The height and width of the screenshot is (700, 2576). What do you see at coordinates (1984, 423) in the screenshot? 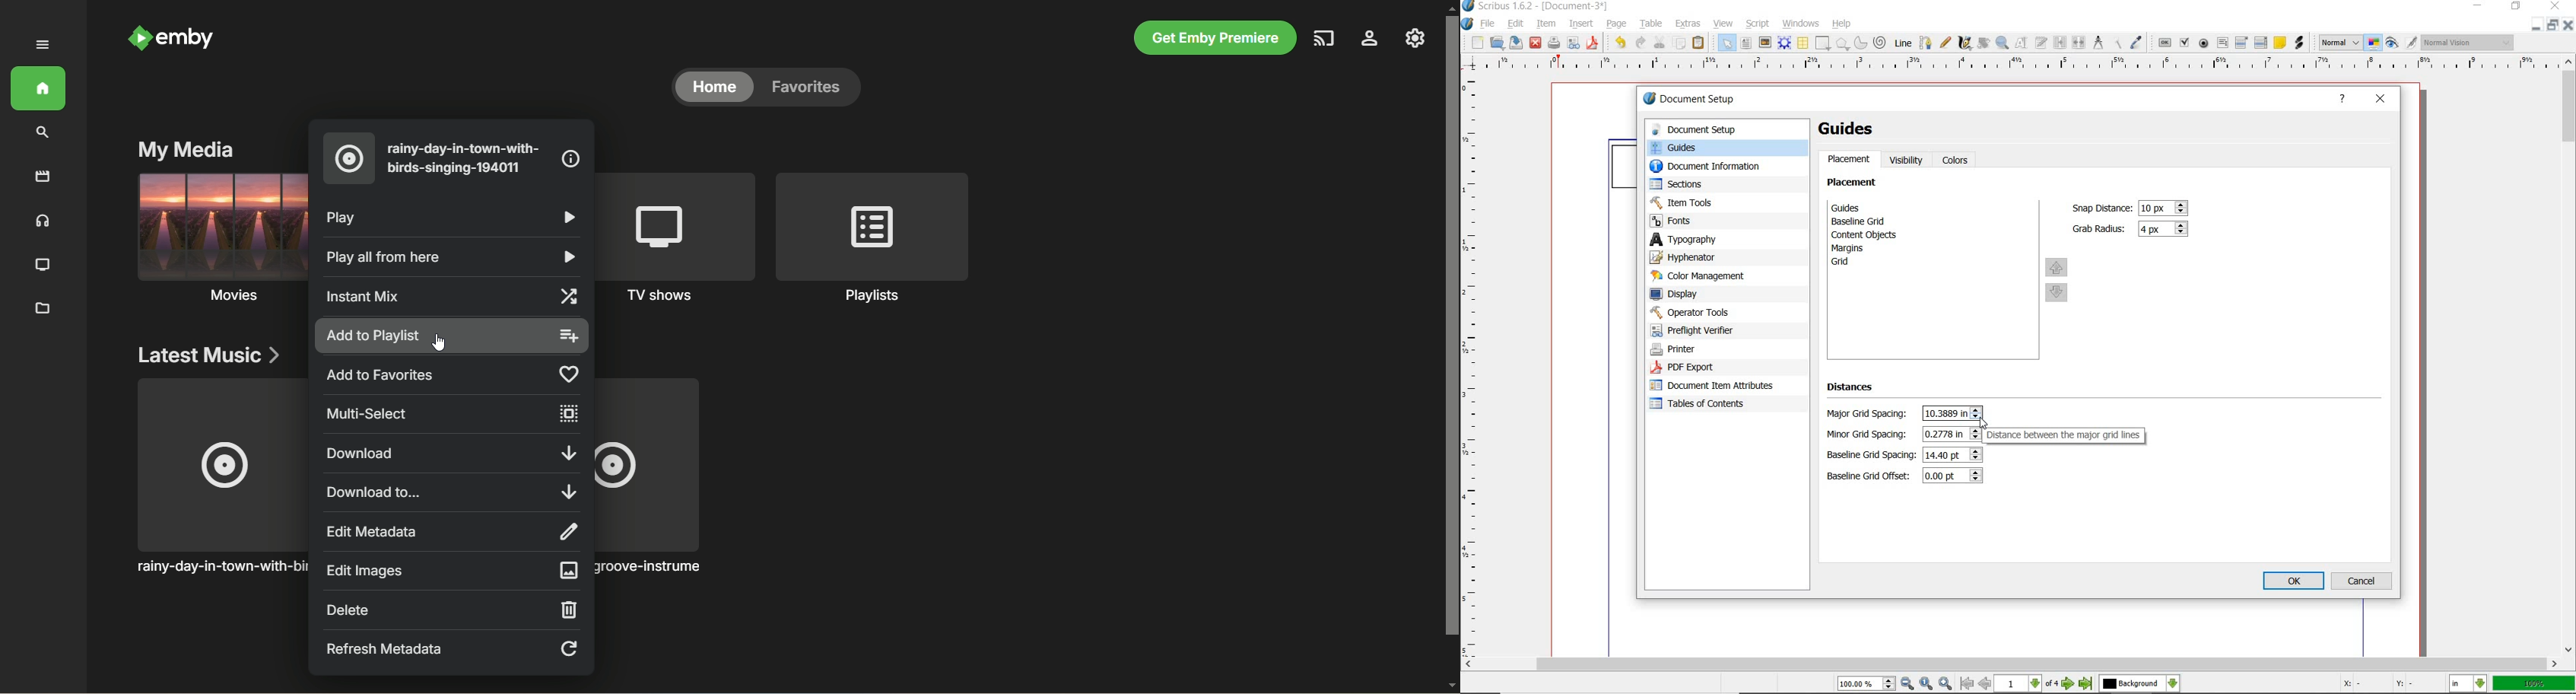
I see `Cursor` at bounding box center [1984, 423].